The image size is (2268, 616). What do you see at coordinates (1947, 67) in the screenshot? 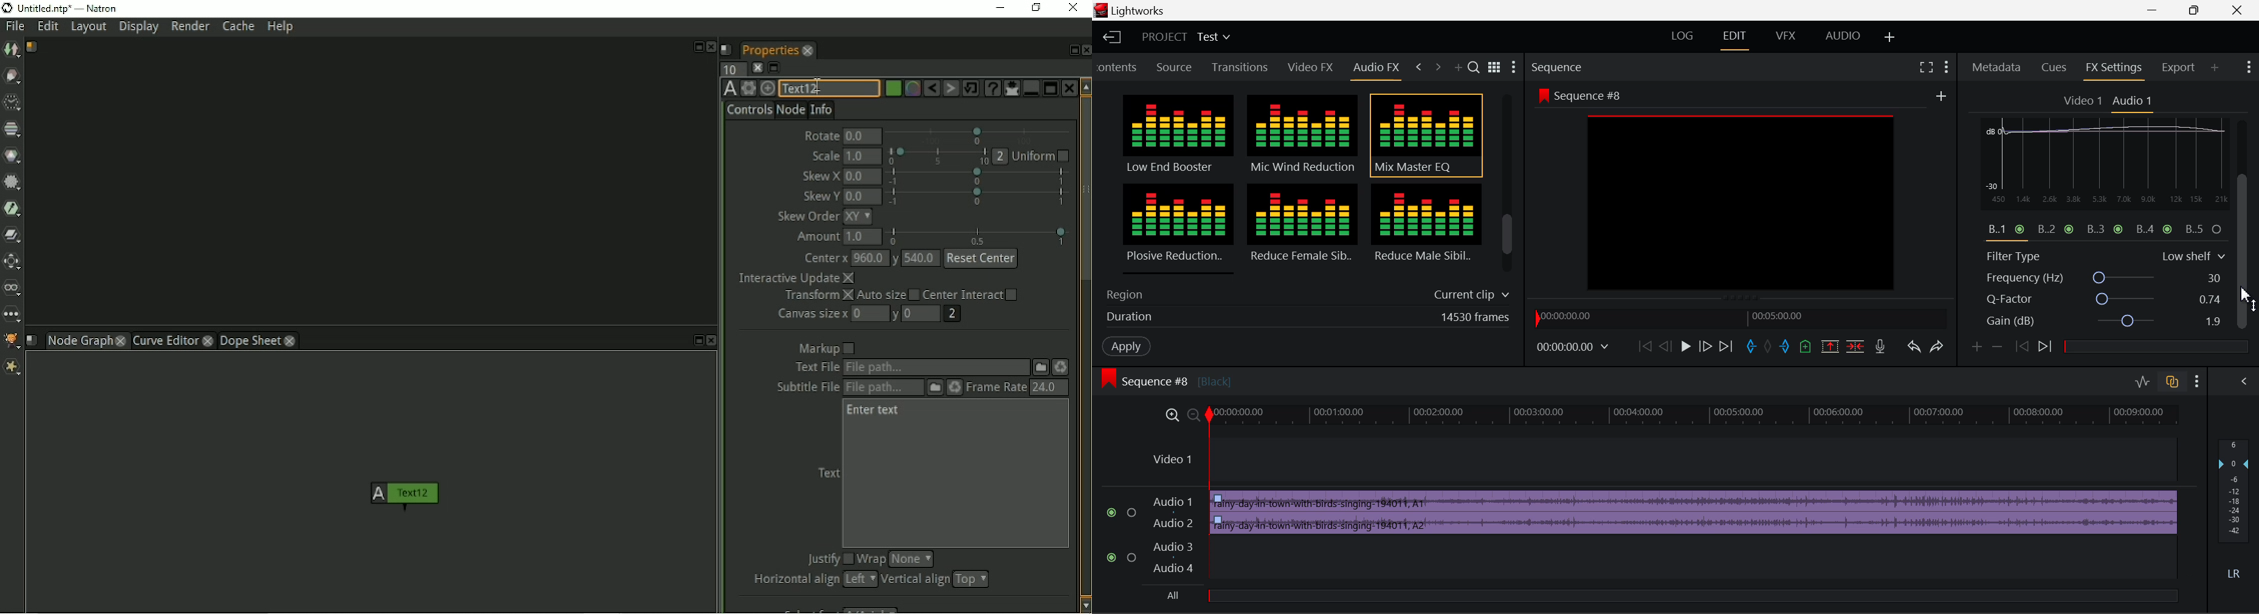
I see `Show Settings` at bounding box center [1947, 67].